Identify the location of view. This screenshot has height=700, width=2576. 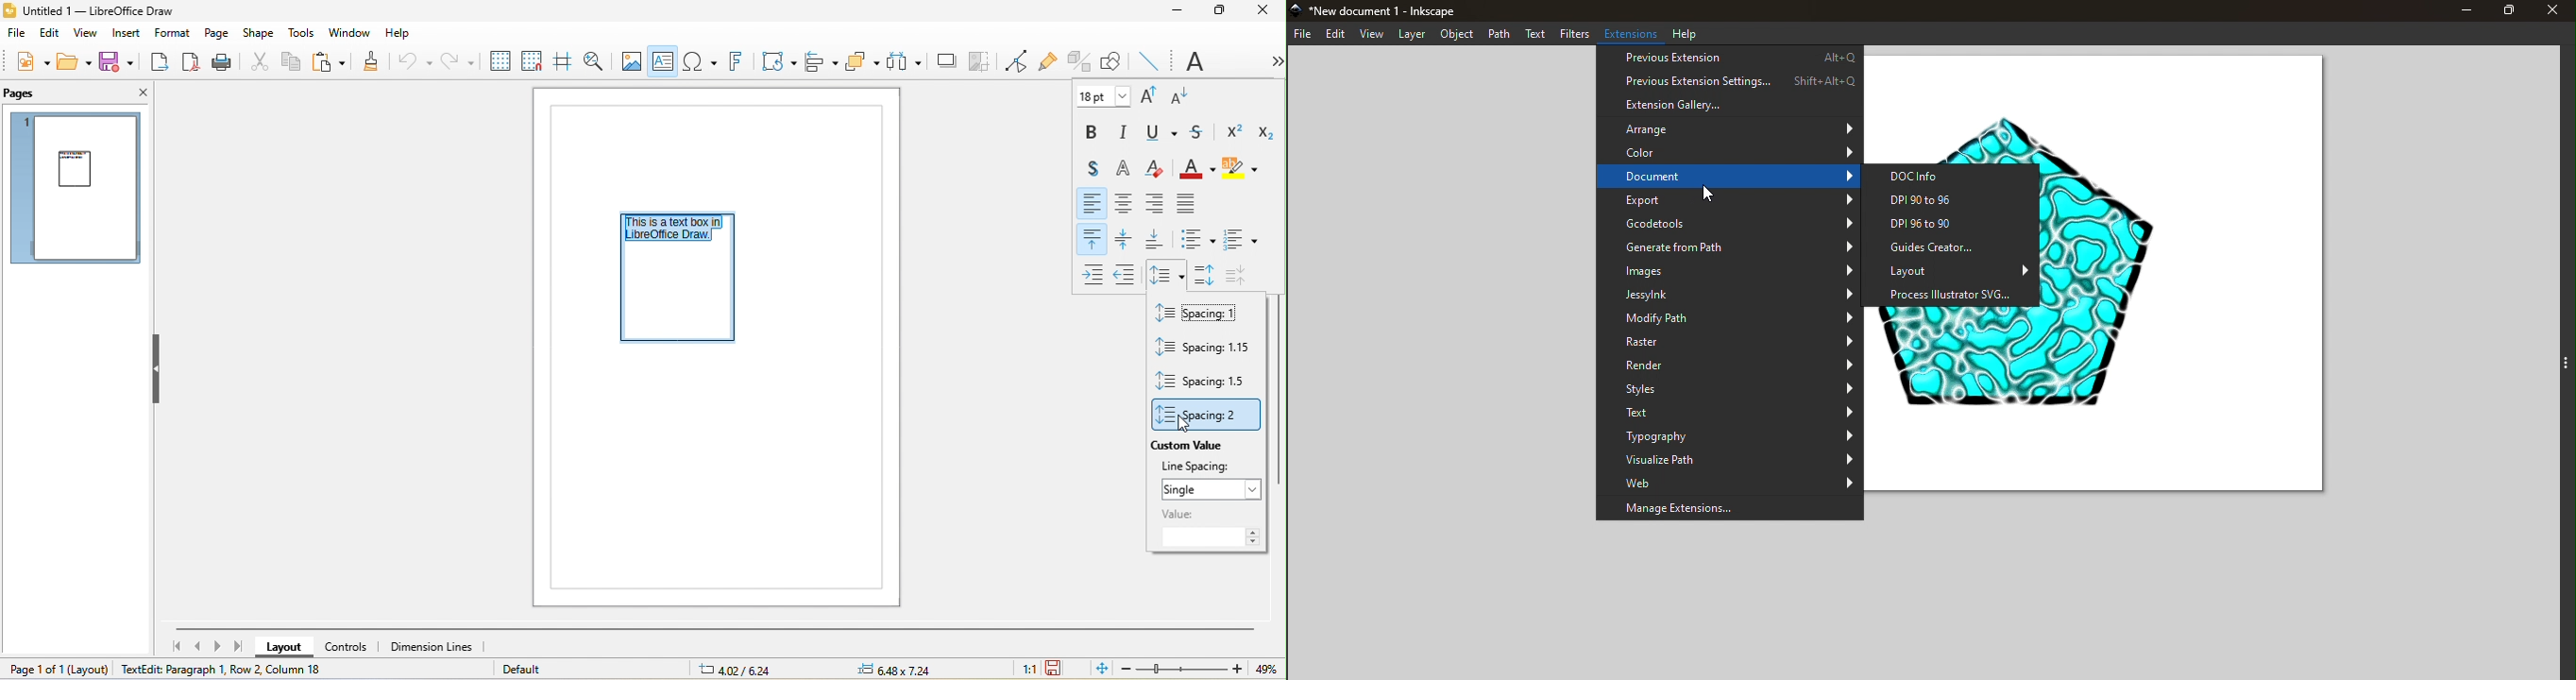
(89, 34).